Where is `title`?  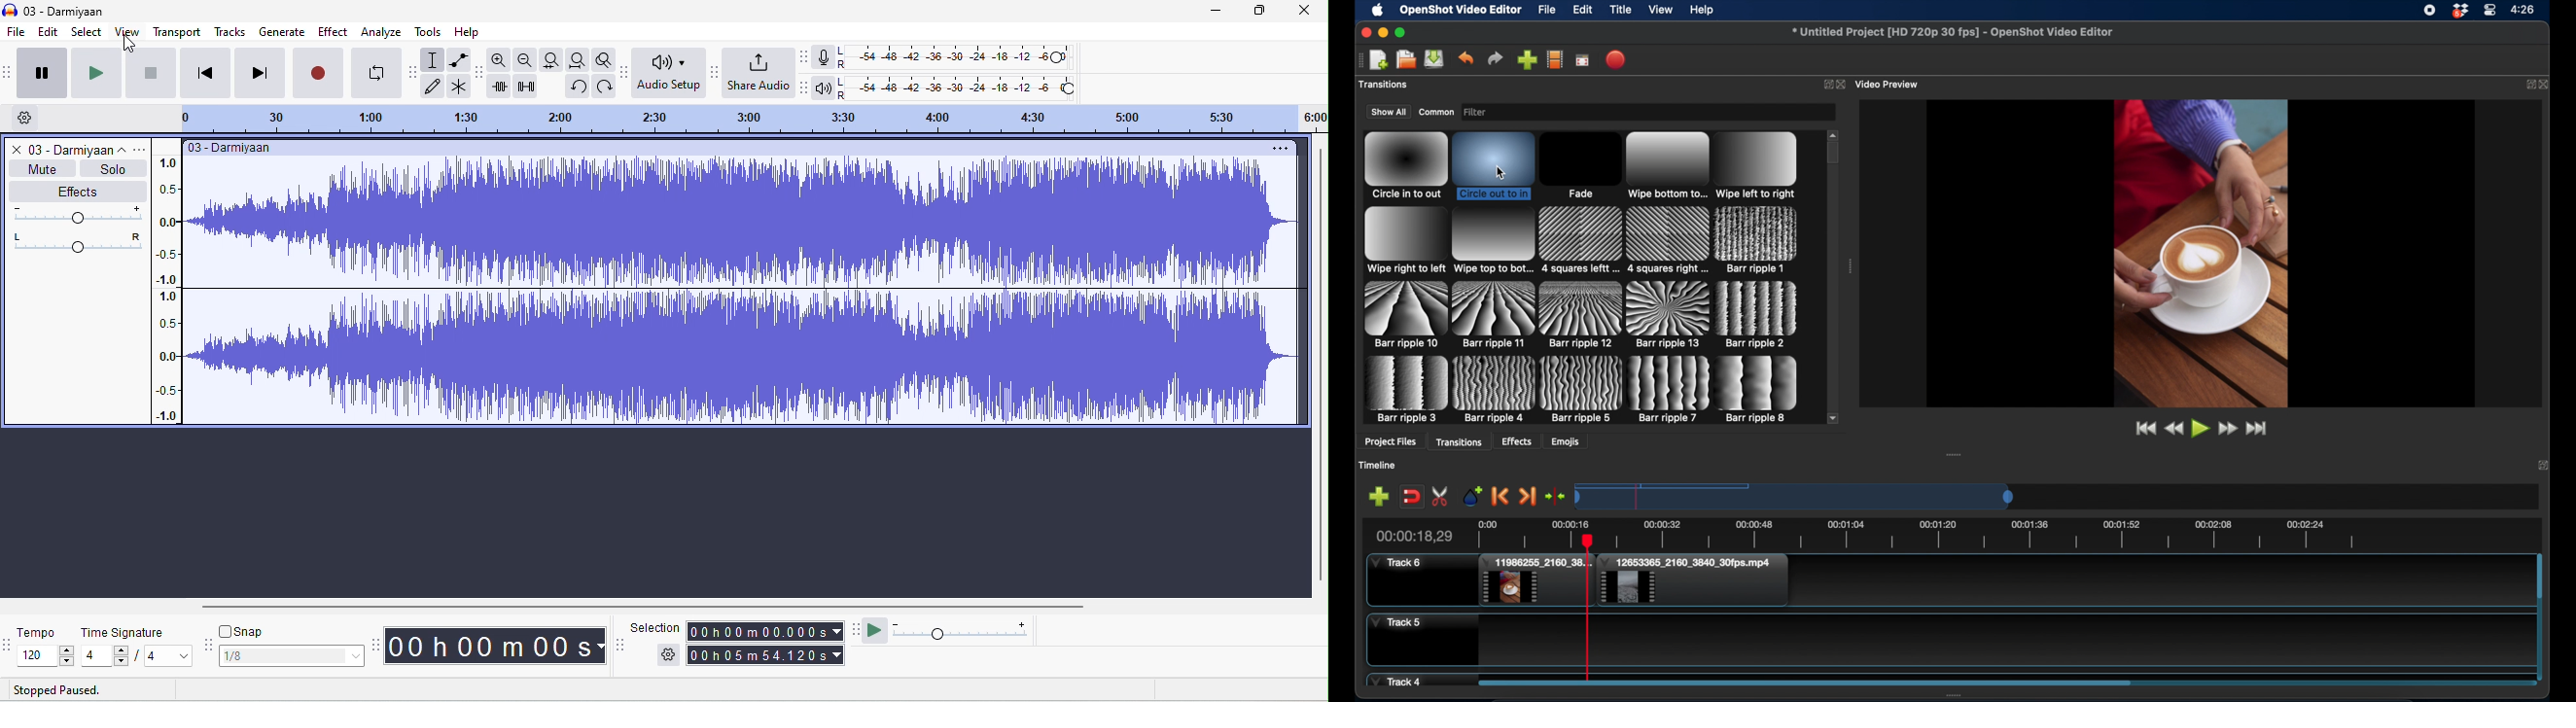 title is located at coordinates (54, 11).